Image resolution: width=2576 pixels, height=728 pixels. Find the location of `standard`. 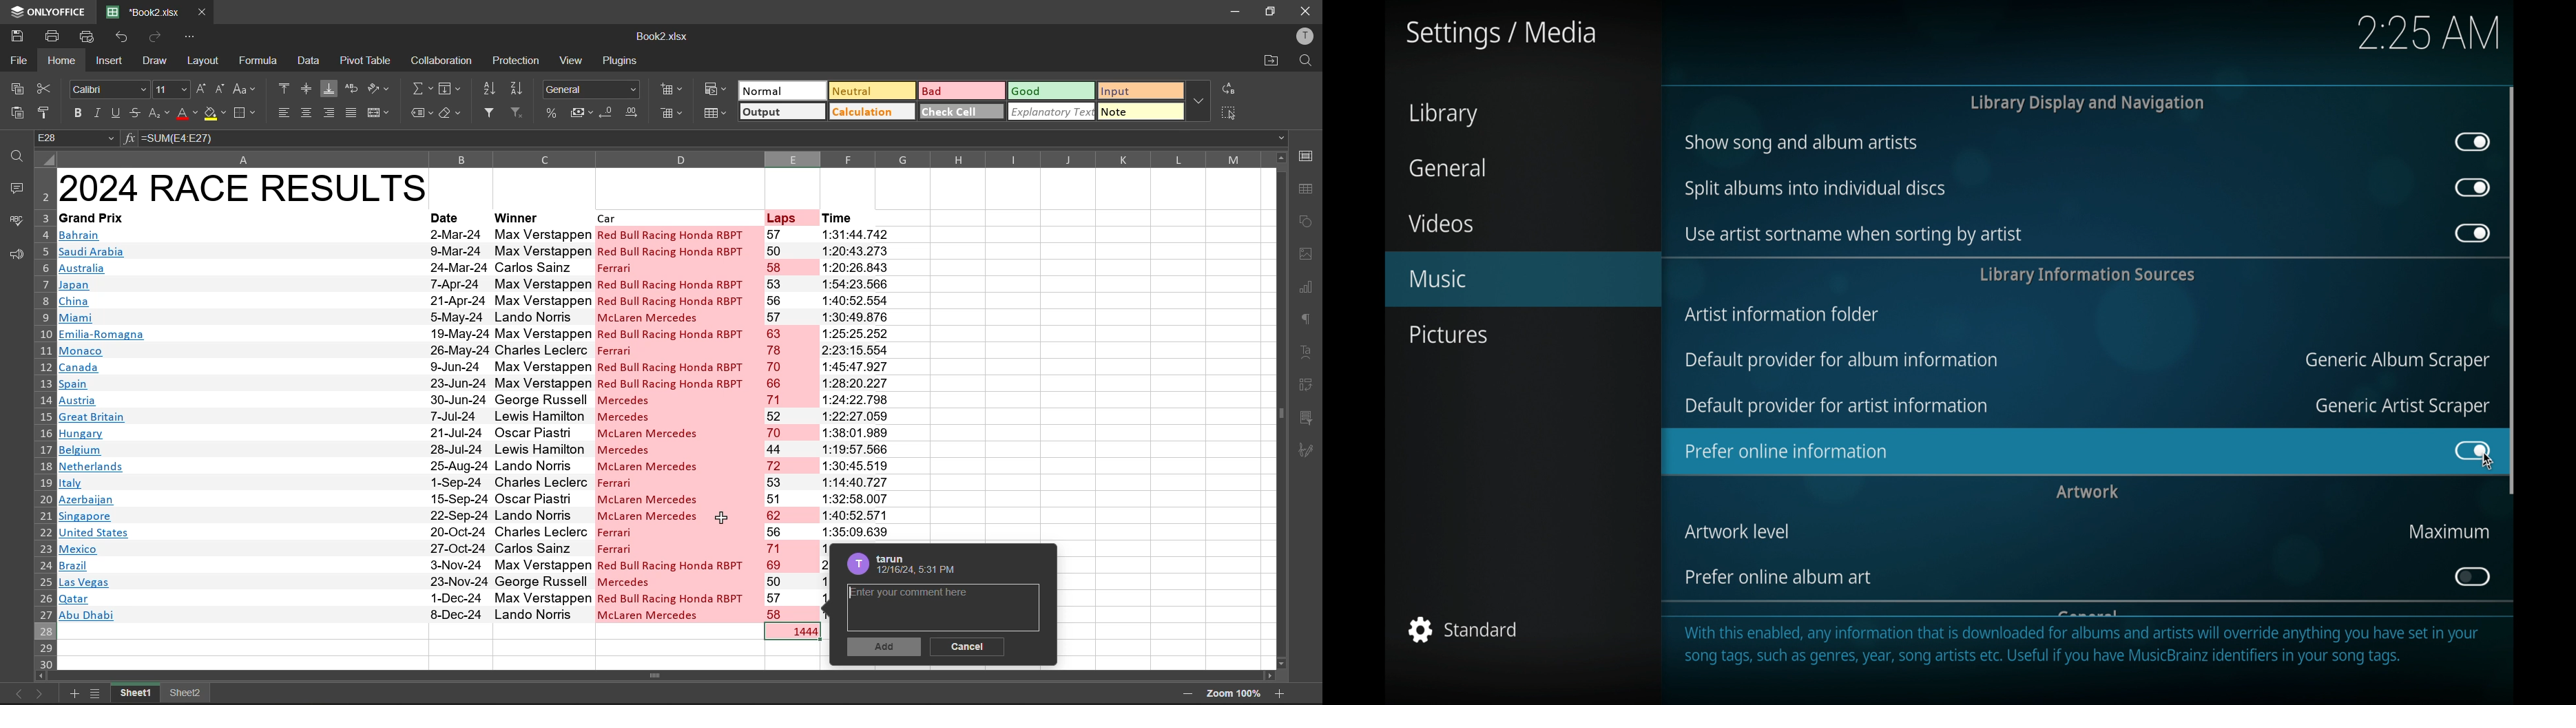

standard is located at coordinates (1466, 629).